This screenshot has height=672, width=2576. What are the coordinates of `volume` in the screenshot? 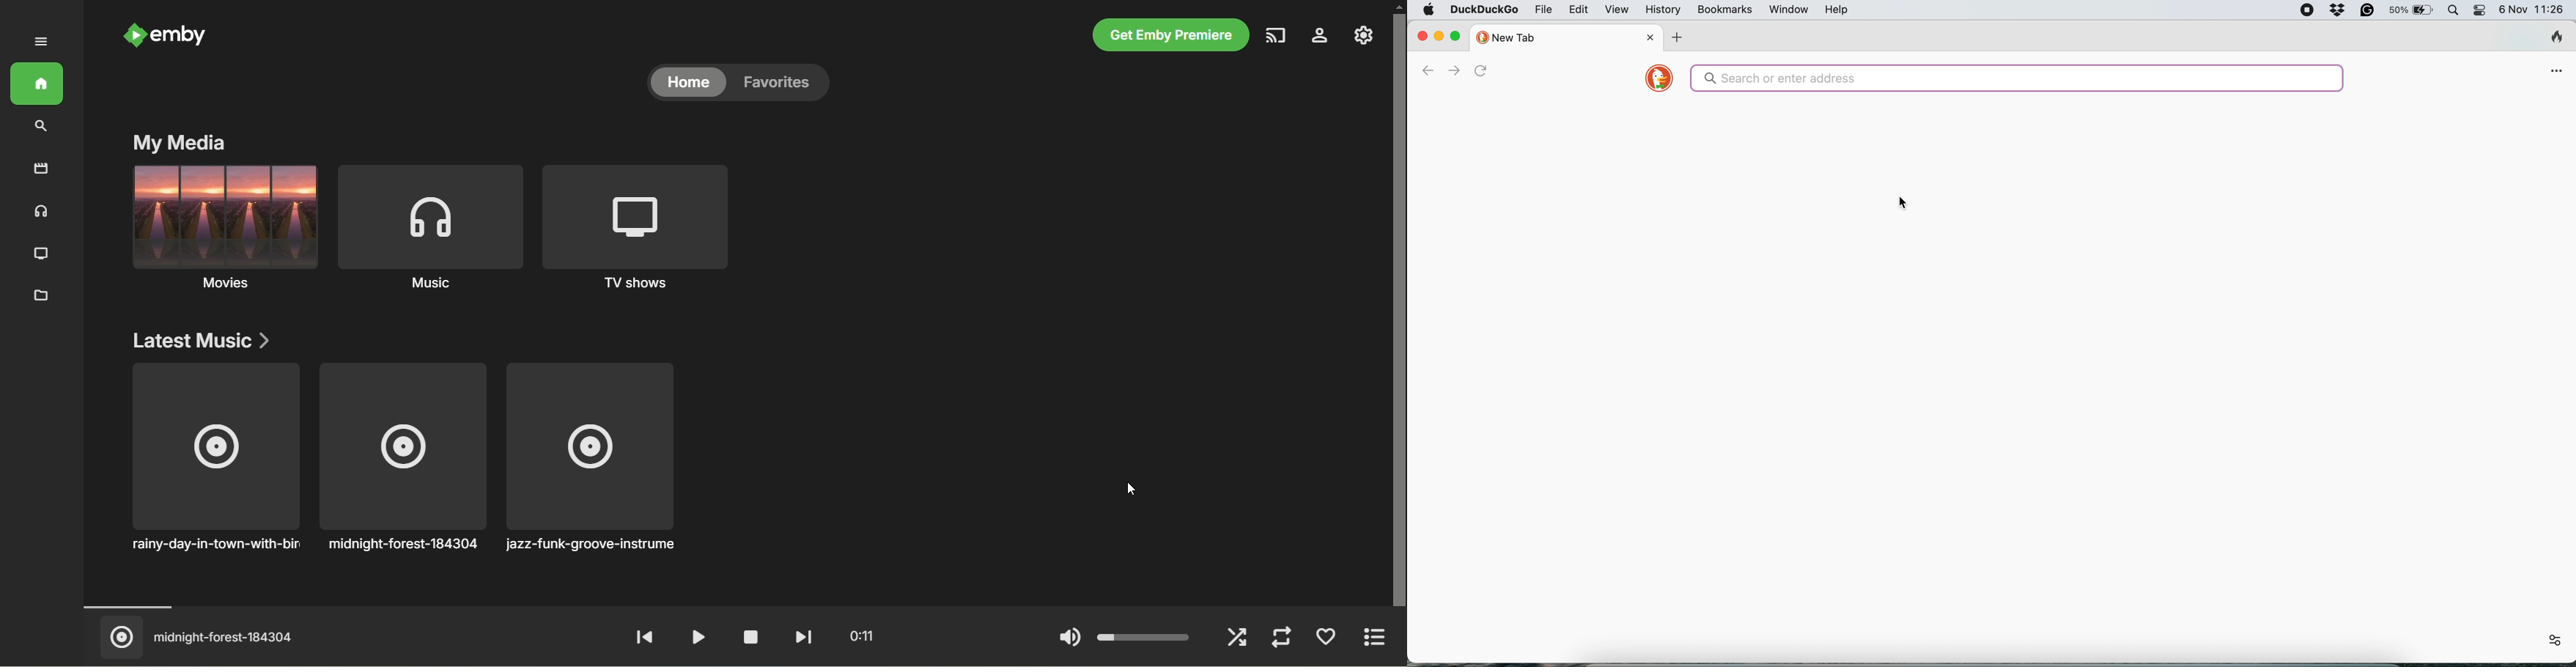 It's located at (1123, 638).